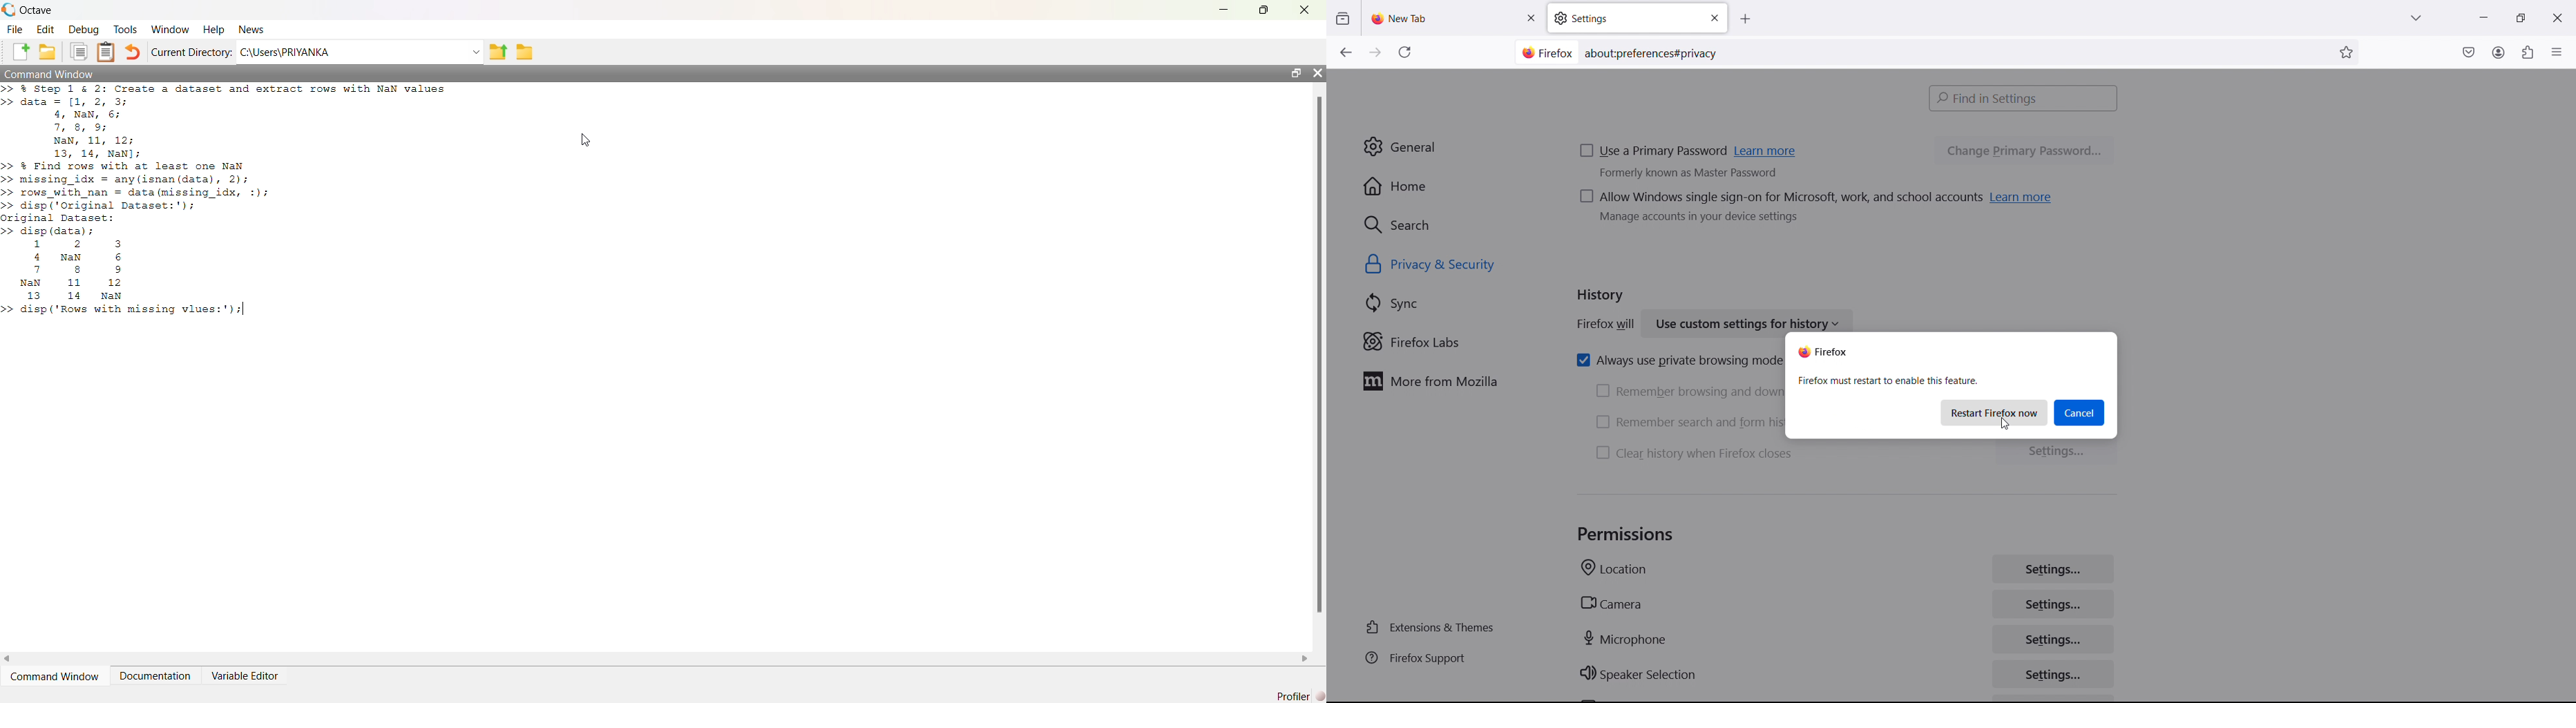 The height and width of the screenshot is (728, 2576). I want to click on Undo, so click(131, 52).